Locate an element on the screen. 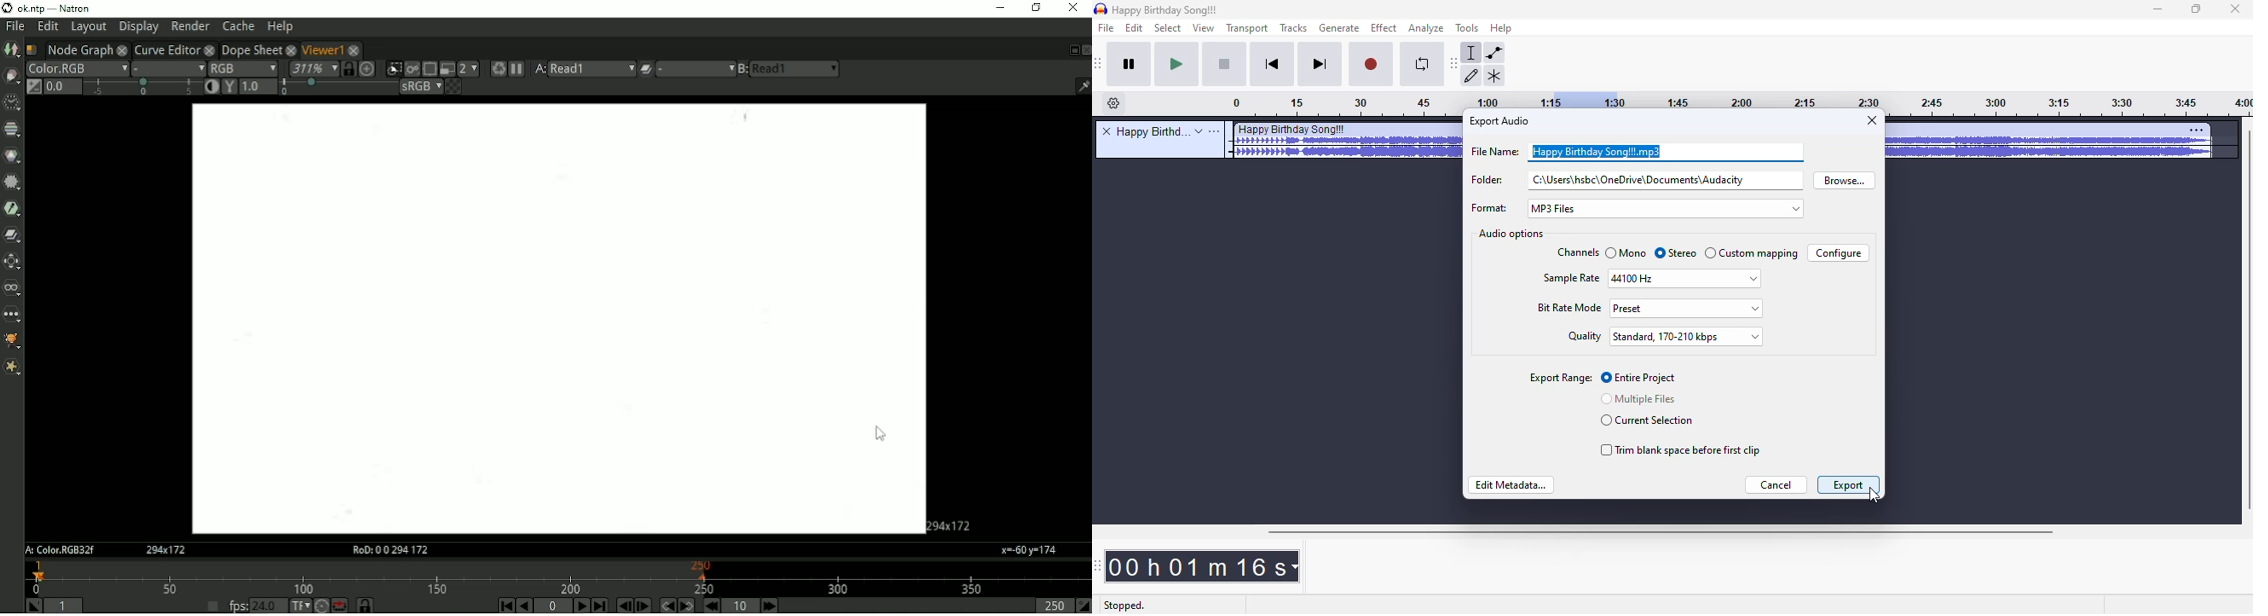  custom mapping is located at coordinates (1753, 253).